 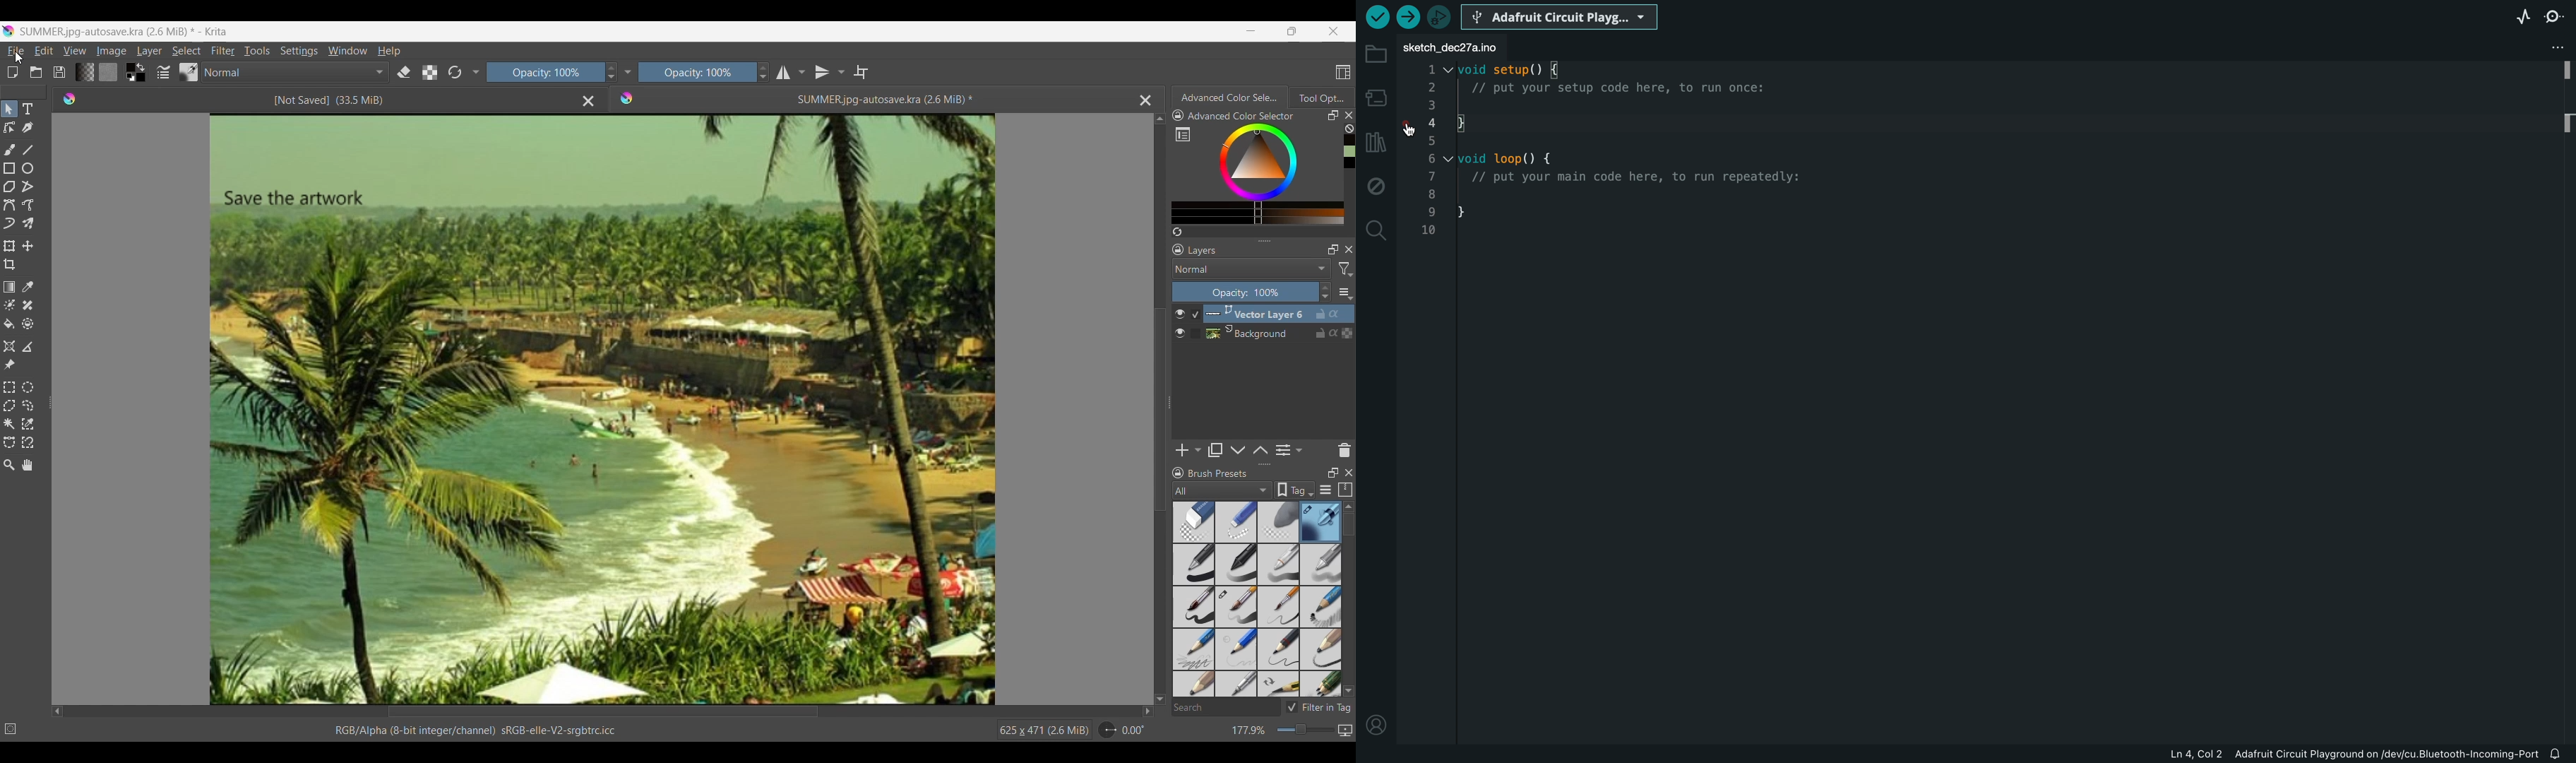 What do you see at coordinates (694, 72) in the screenshot?
I see `Opacity scale` at bounding box center [694, 72].